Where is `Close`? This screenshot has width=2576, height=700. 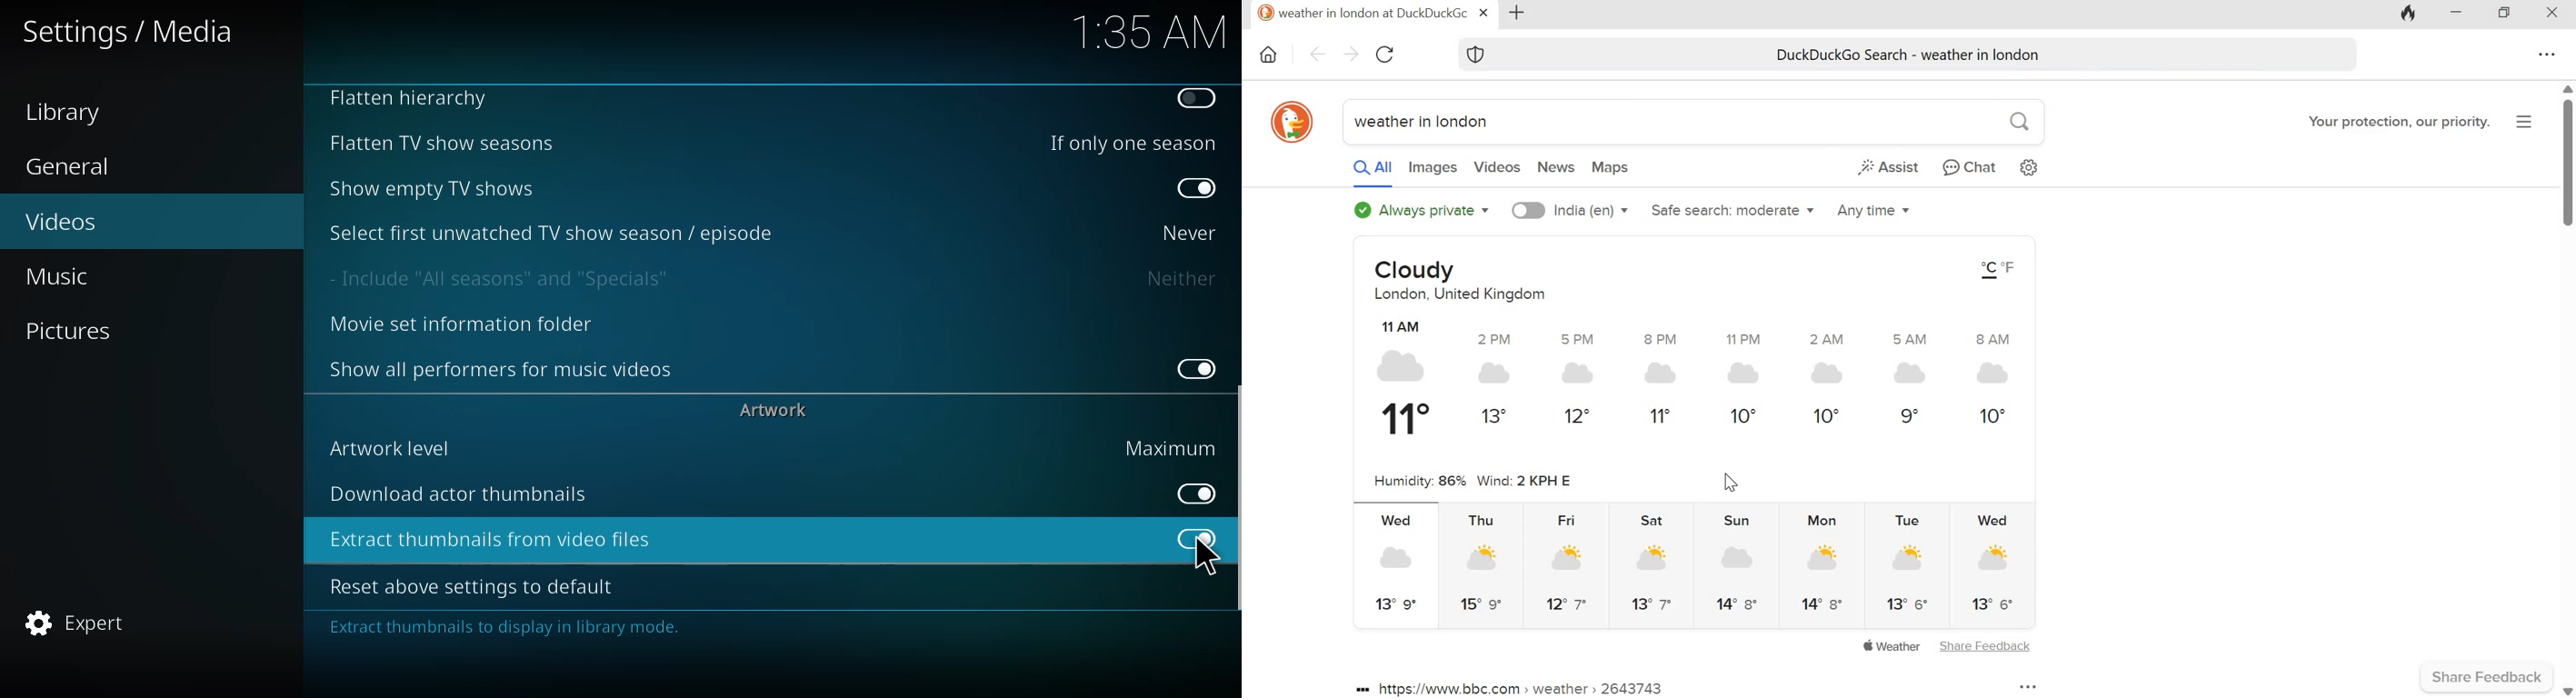
Close is located at coordinates (2555, 14).